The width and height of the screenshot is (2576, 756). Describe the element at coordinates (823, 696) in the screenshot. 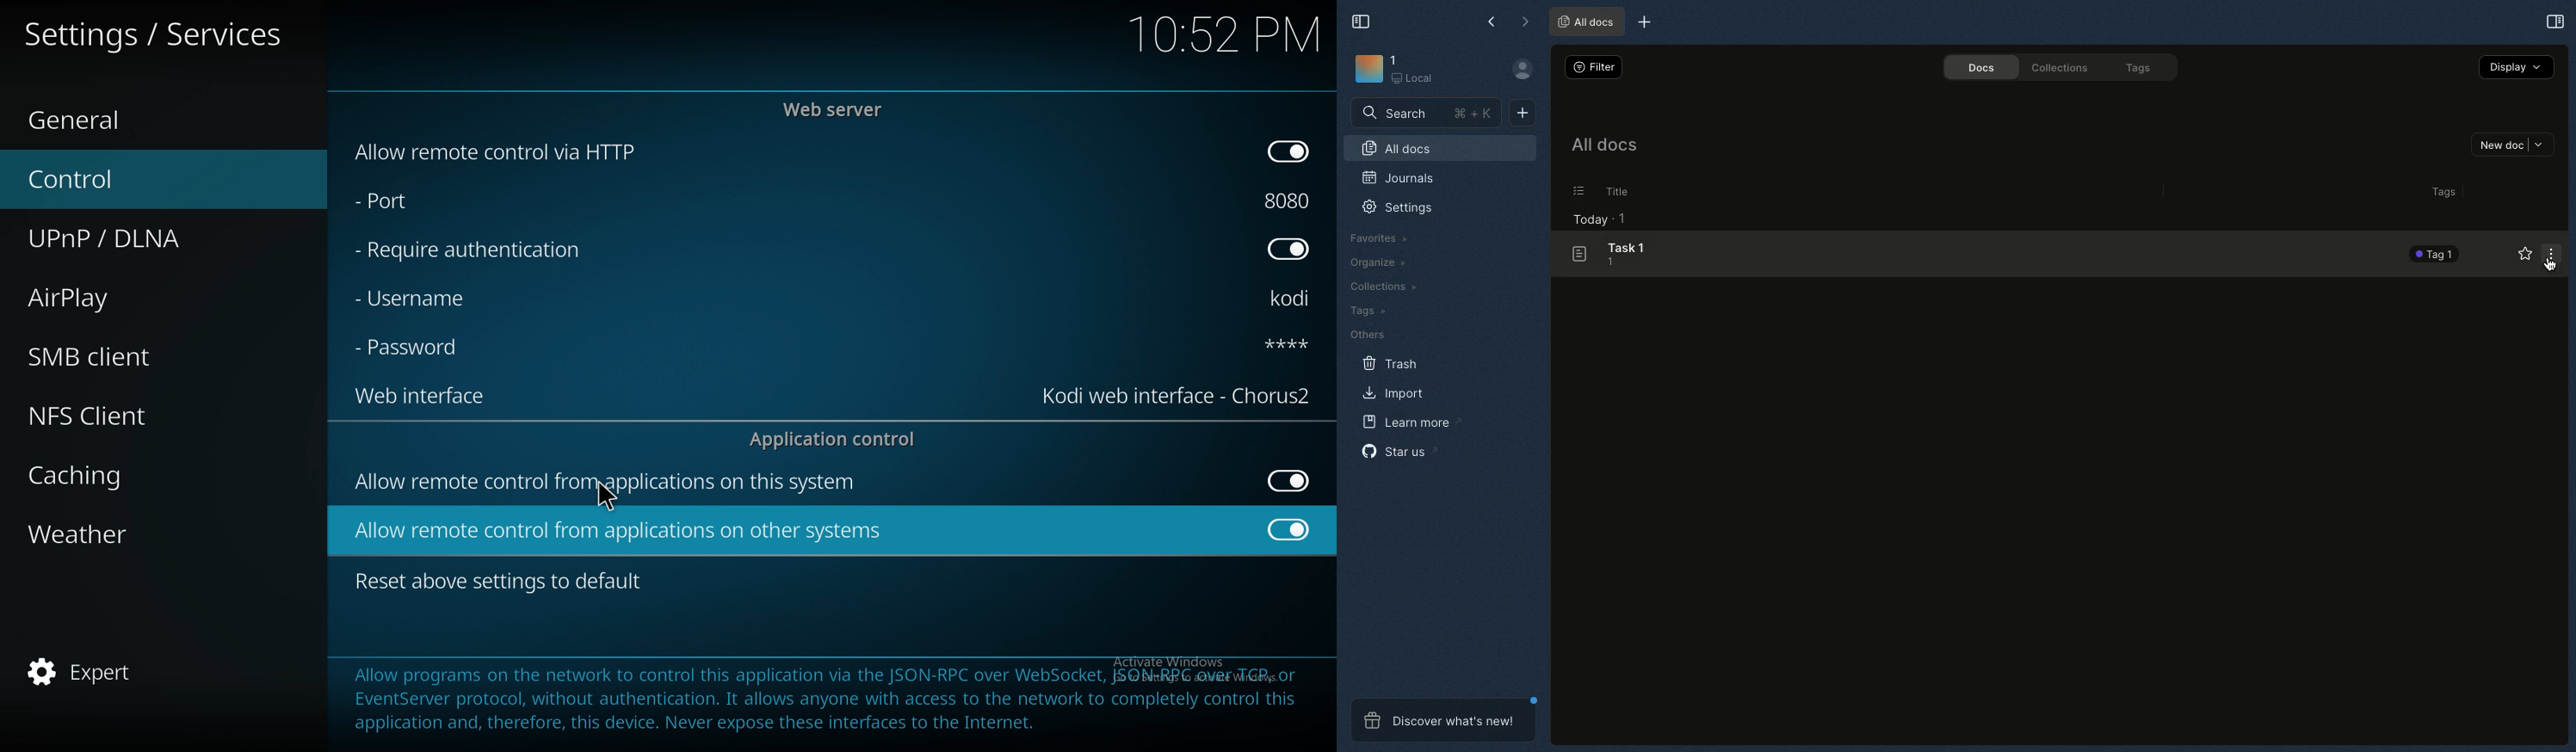

I see `info` at that location.